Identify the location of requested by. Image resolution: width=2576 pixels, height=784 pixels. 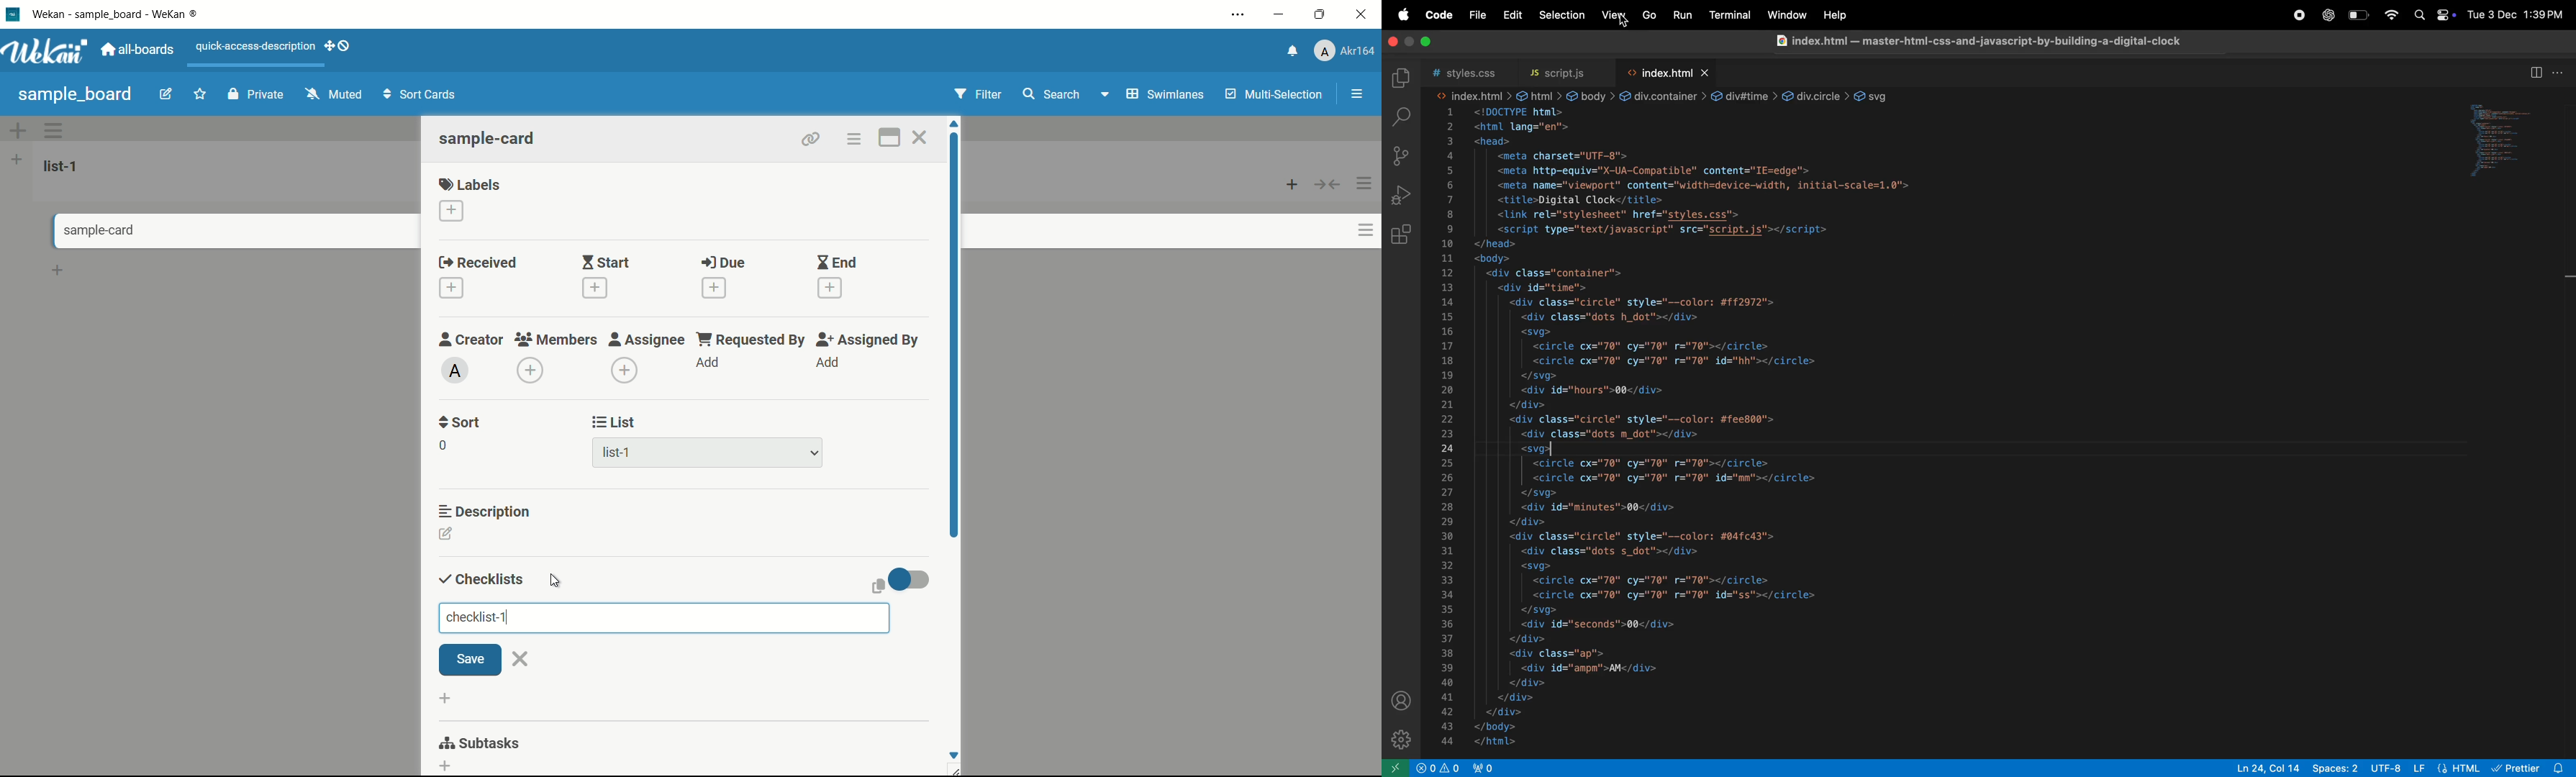
(752, 339).